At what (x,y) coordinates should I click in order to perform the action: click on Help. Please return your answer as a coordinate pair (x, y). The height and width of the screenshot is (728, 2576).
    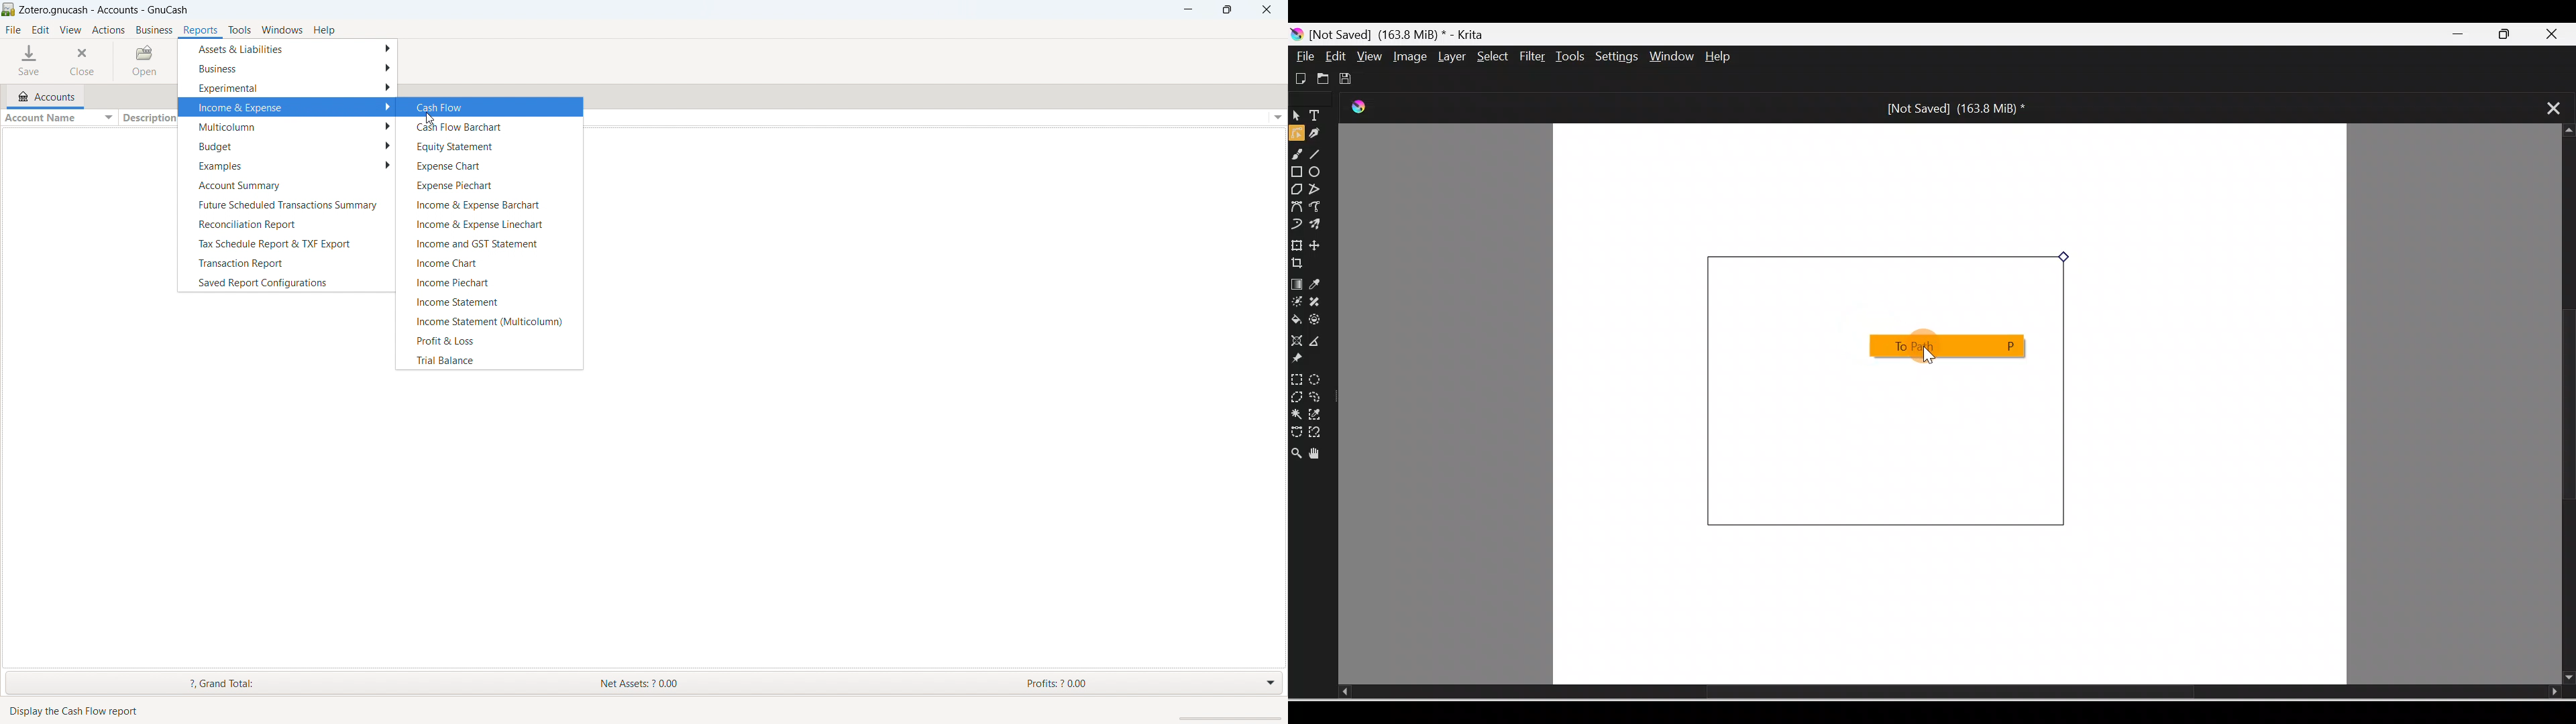
    Looking at the image, I should click on (1729, 58).